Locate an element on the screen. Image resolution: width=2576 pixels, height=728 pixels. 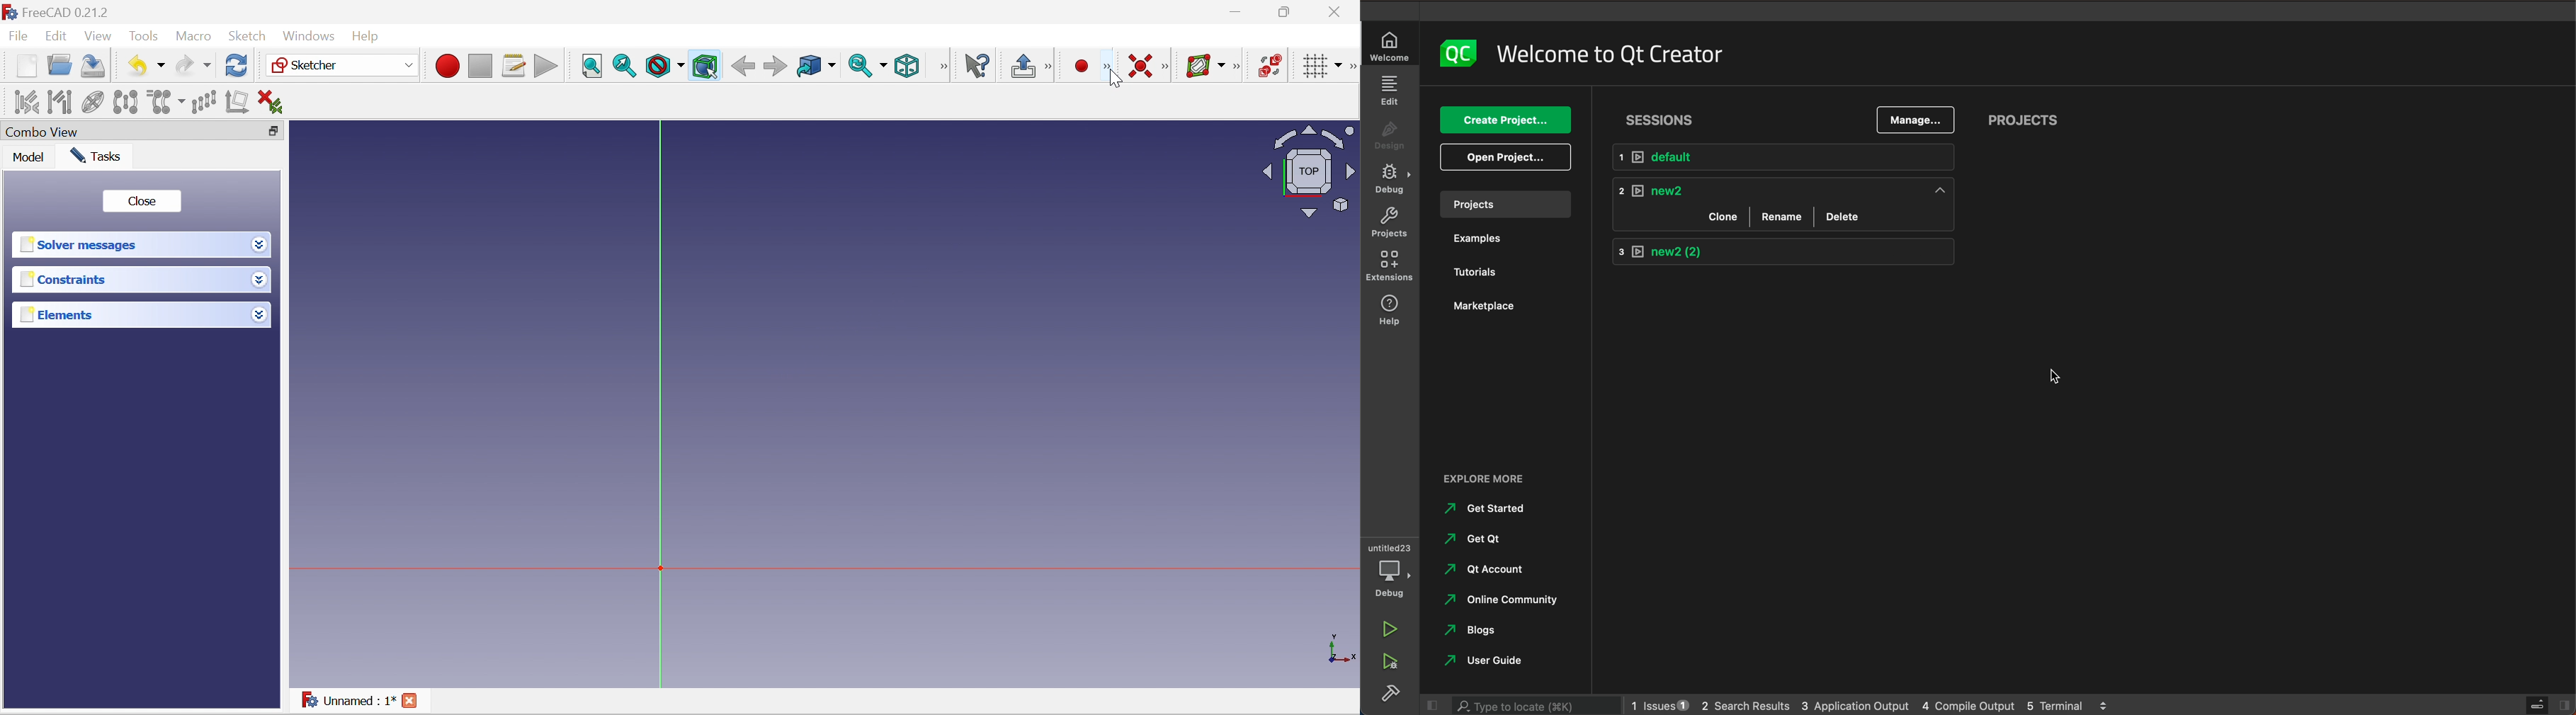
Toggle grid is located at coordinates (1322, 66).